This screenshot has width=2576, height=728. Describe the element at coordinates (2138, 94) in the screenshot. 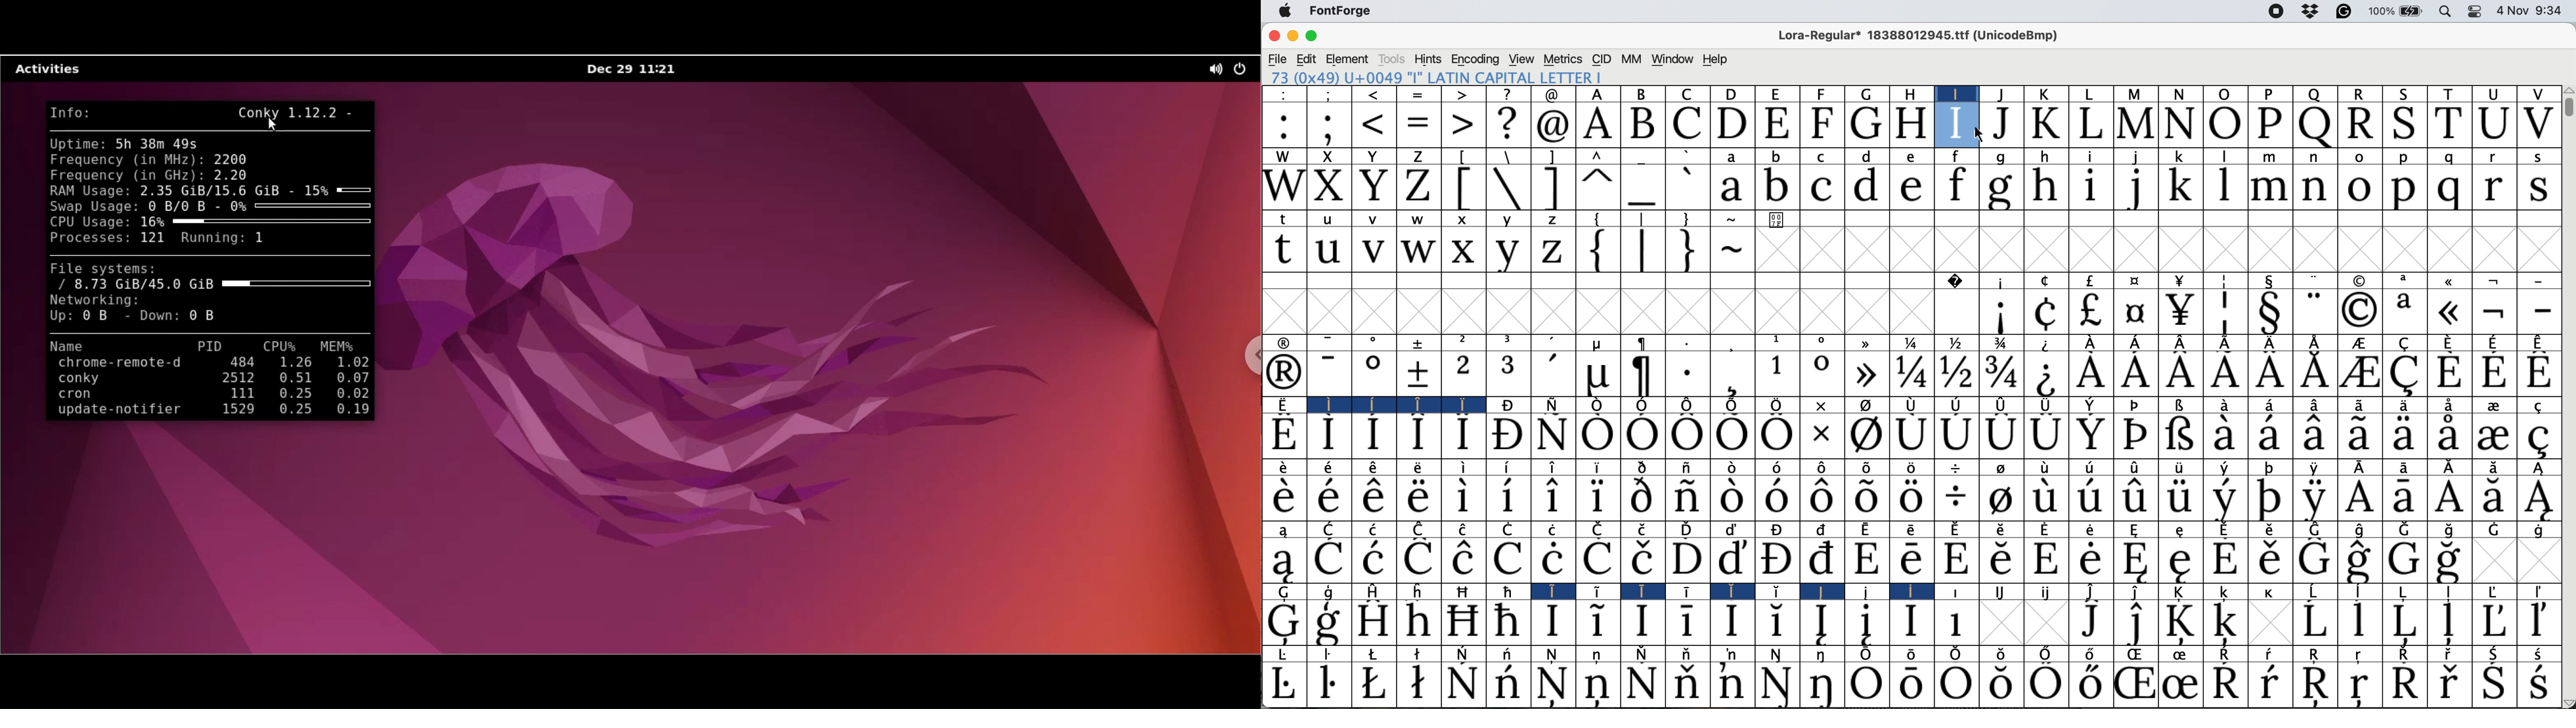

I see `m` at that location.